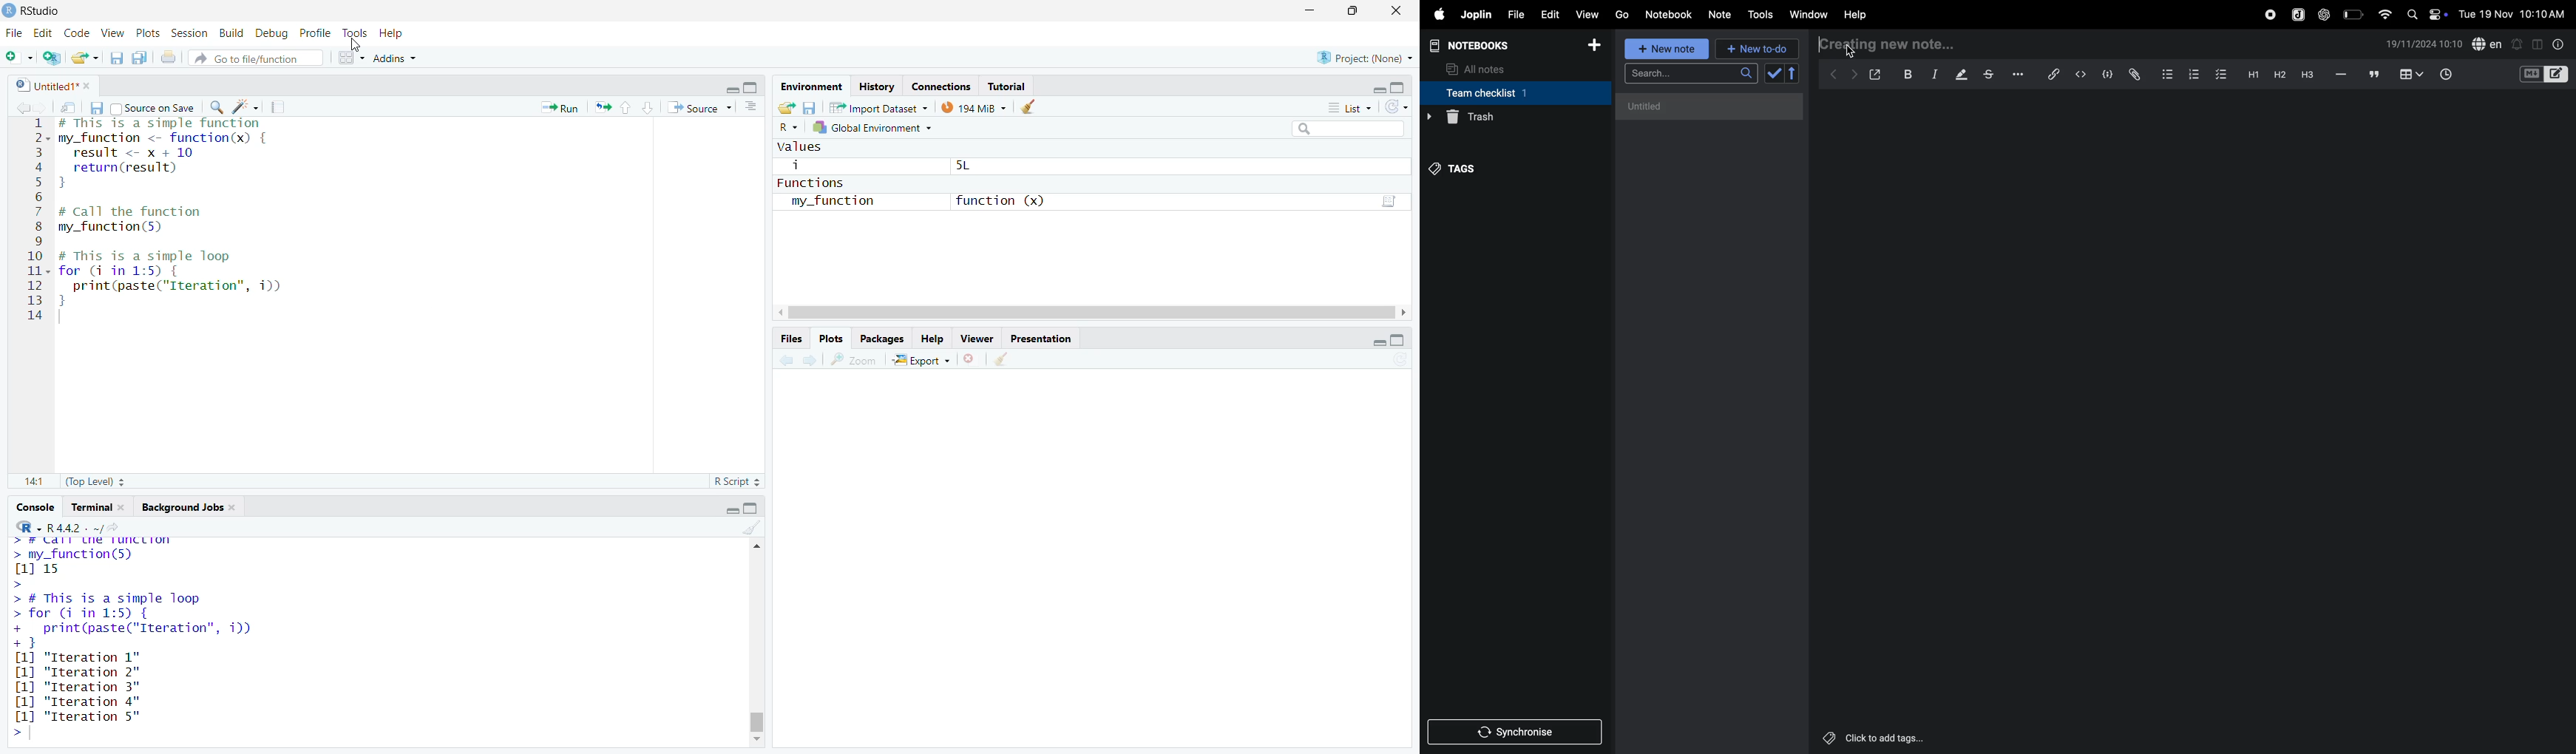  Describe the element at coordinates (1858, 14) in the screenshot. I see `help` at that location.